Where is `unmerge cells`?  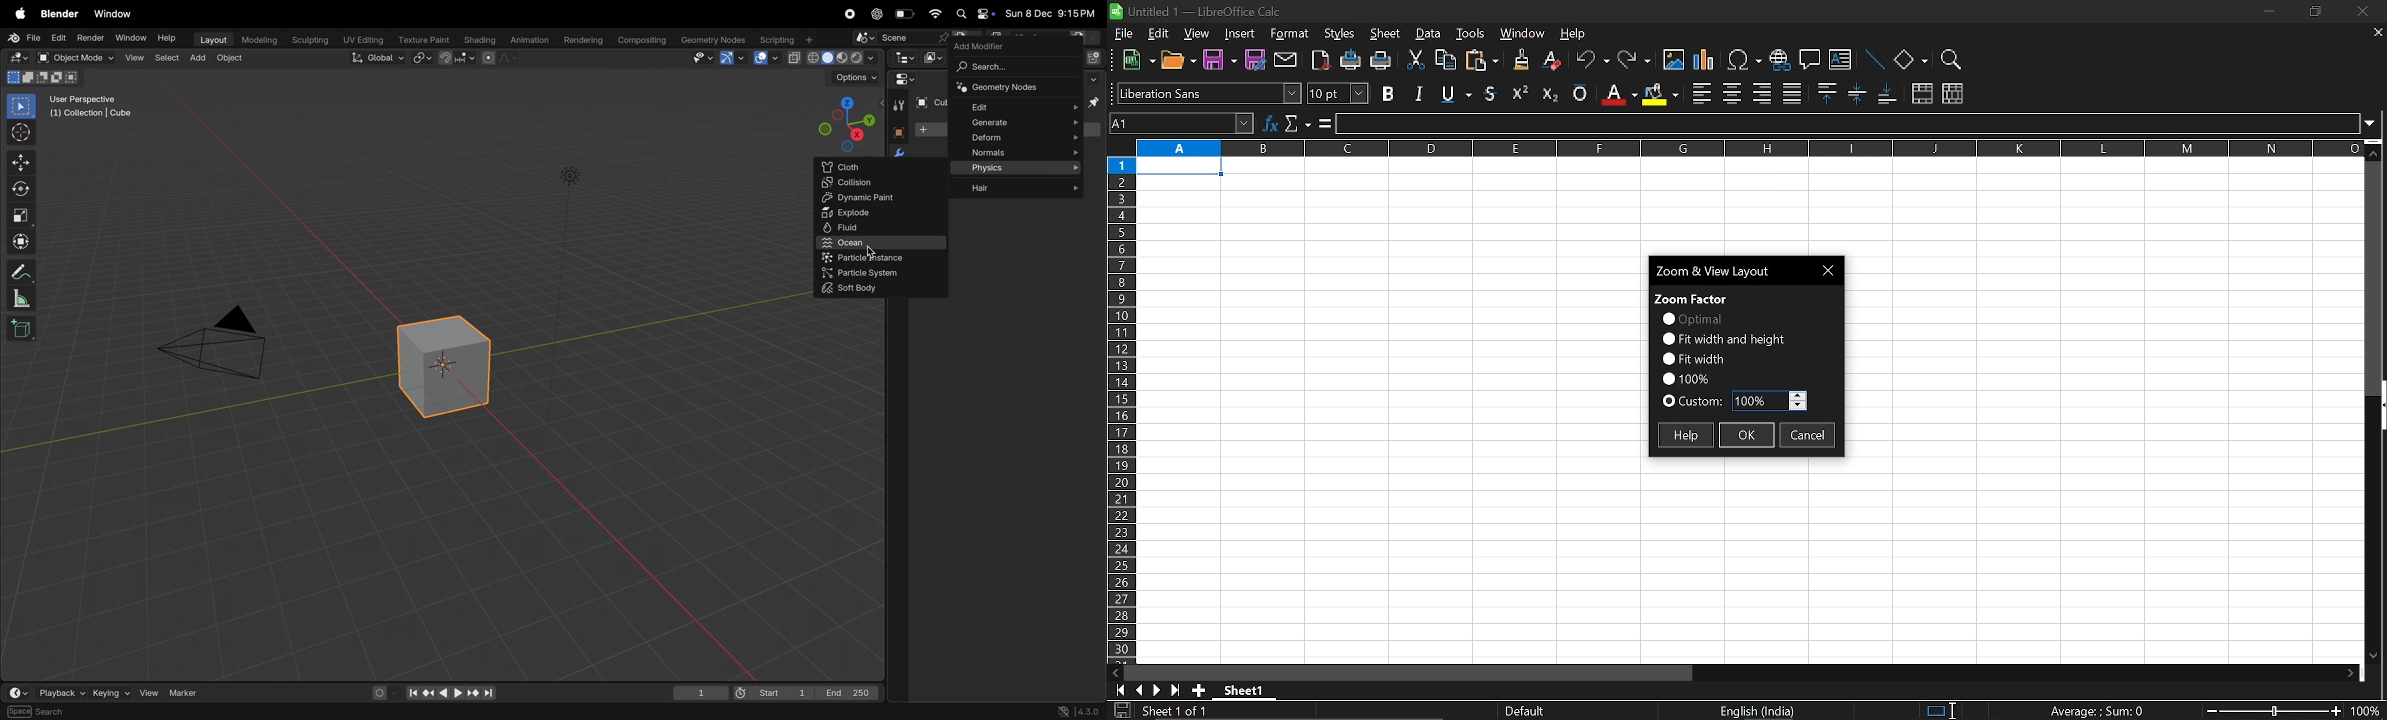
unmerge cells is located at coordinates (1952, 93).